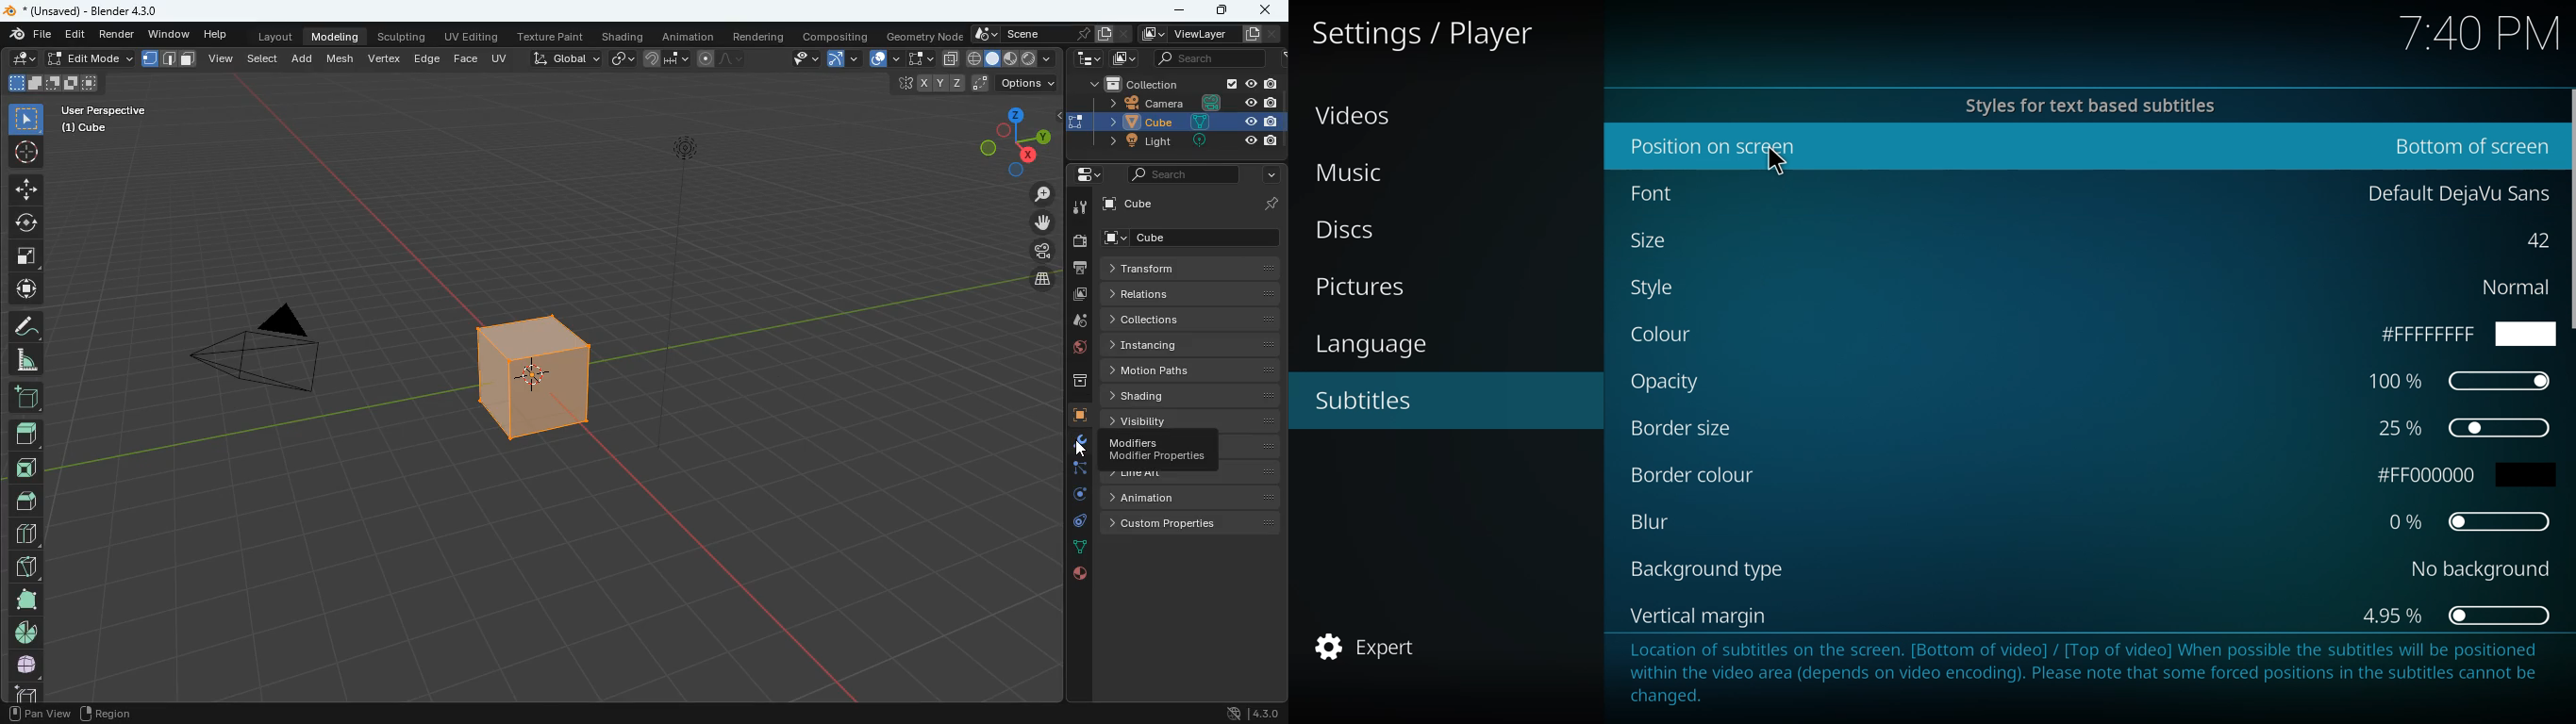 The image size is (2576, 728). Describe the element at coordinates (972, 85) in the screenshot. I see `coordinates` at that location.